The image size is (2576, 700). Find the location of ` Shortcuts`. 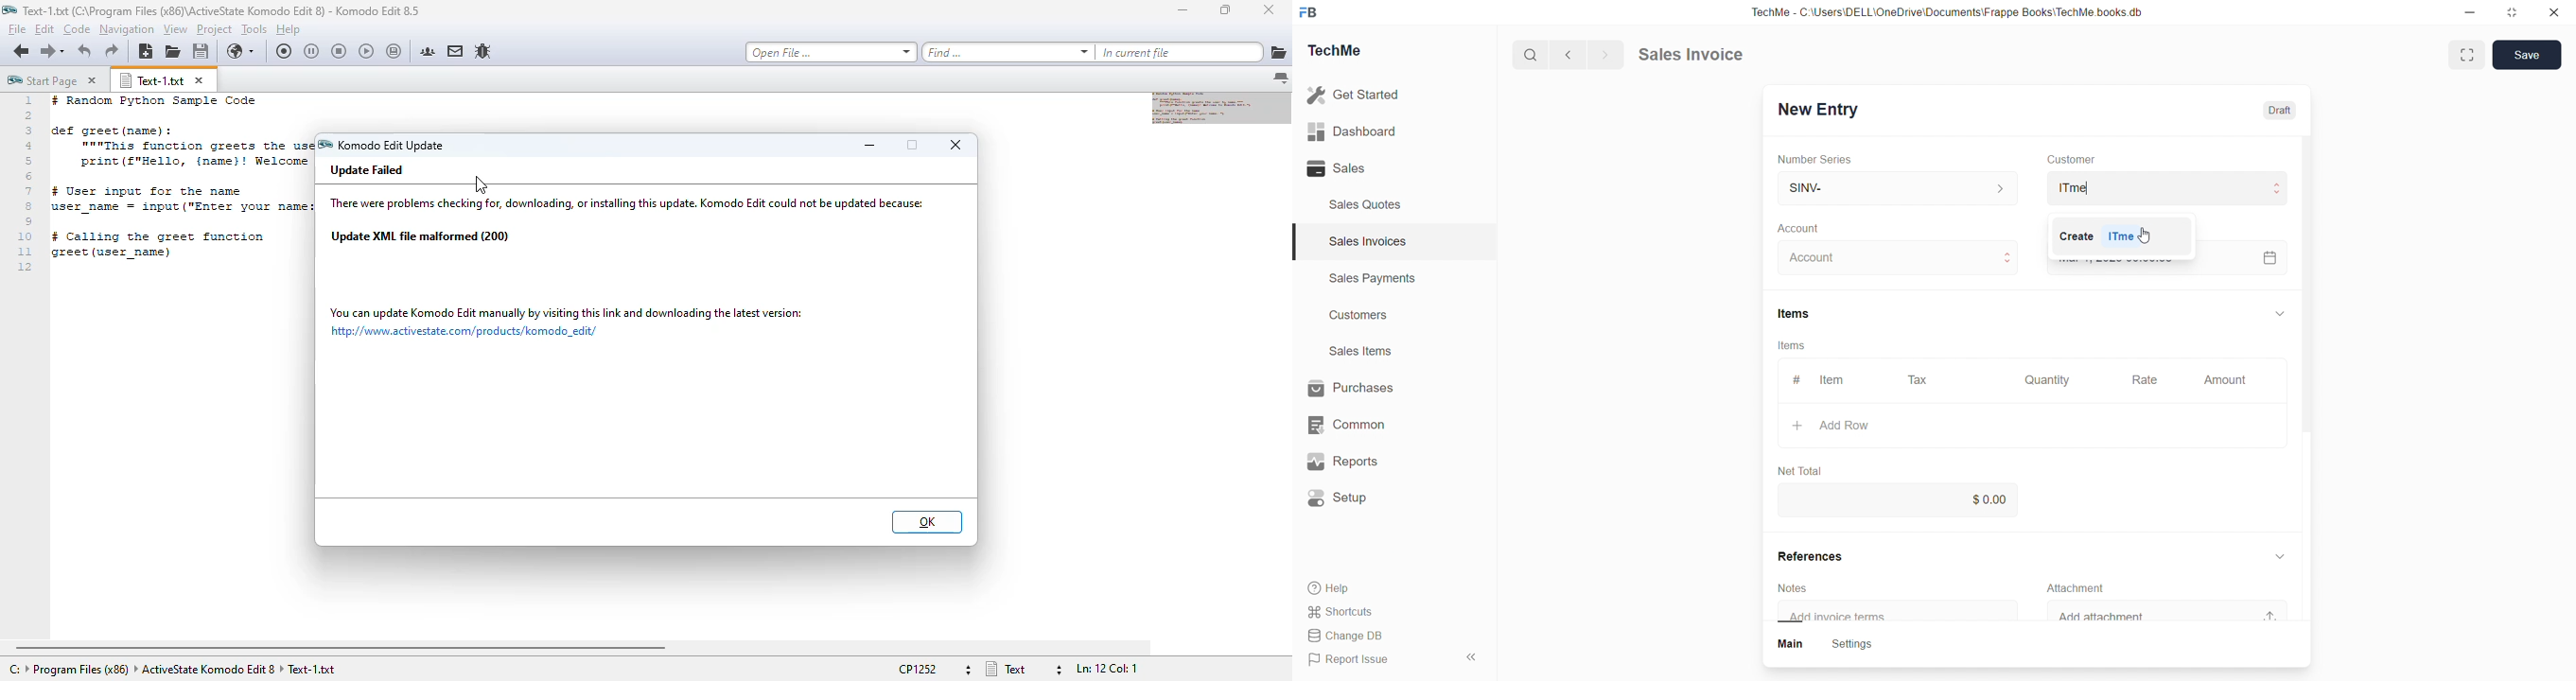

 Shortcuts is located at coordinates (1346, 613).